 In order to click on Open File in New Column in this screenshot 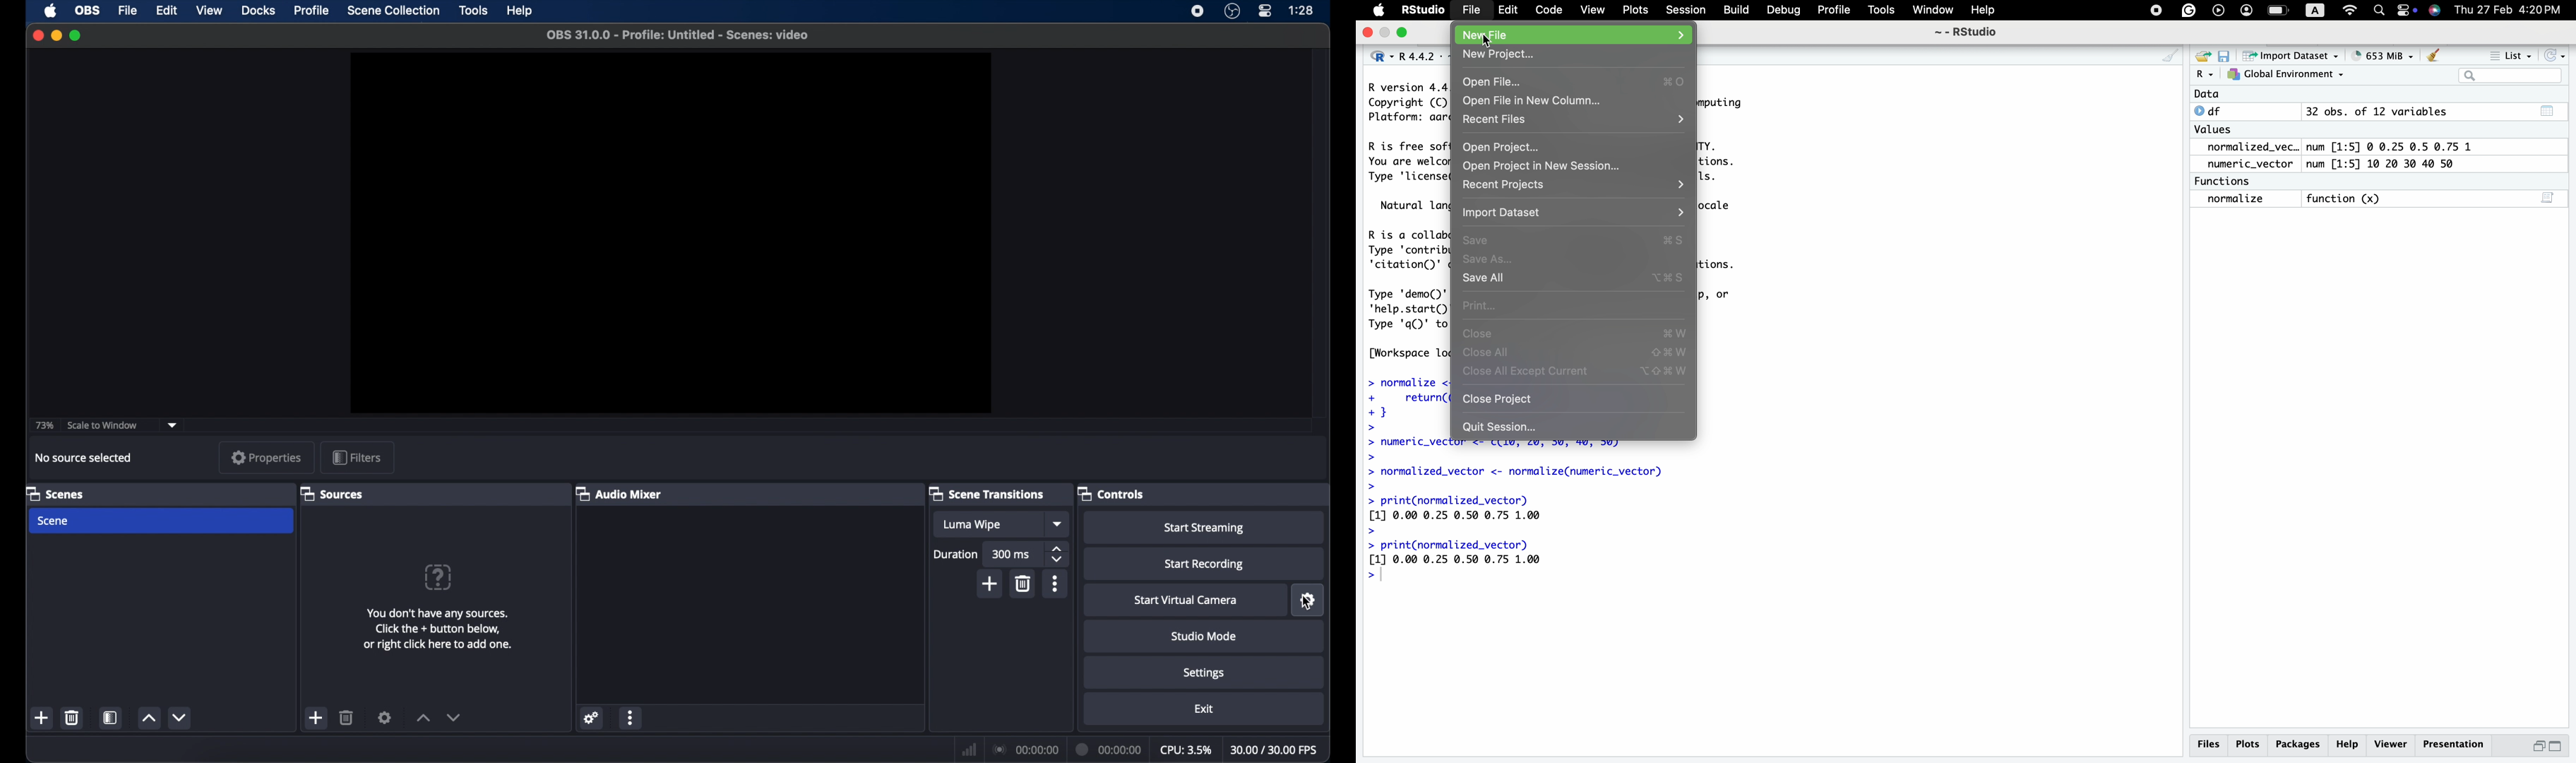, I will do `click(1539, 103)`.